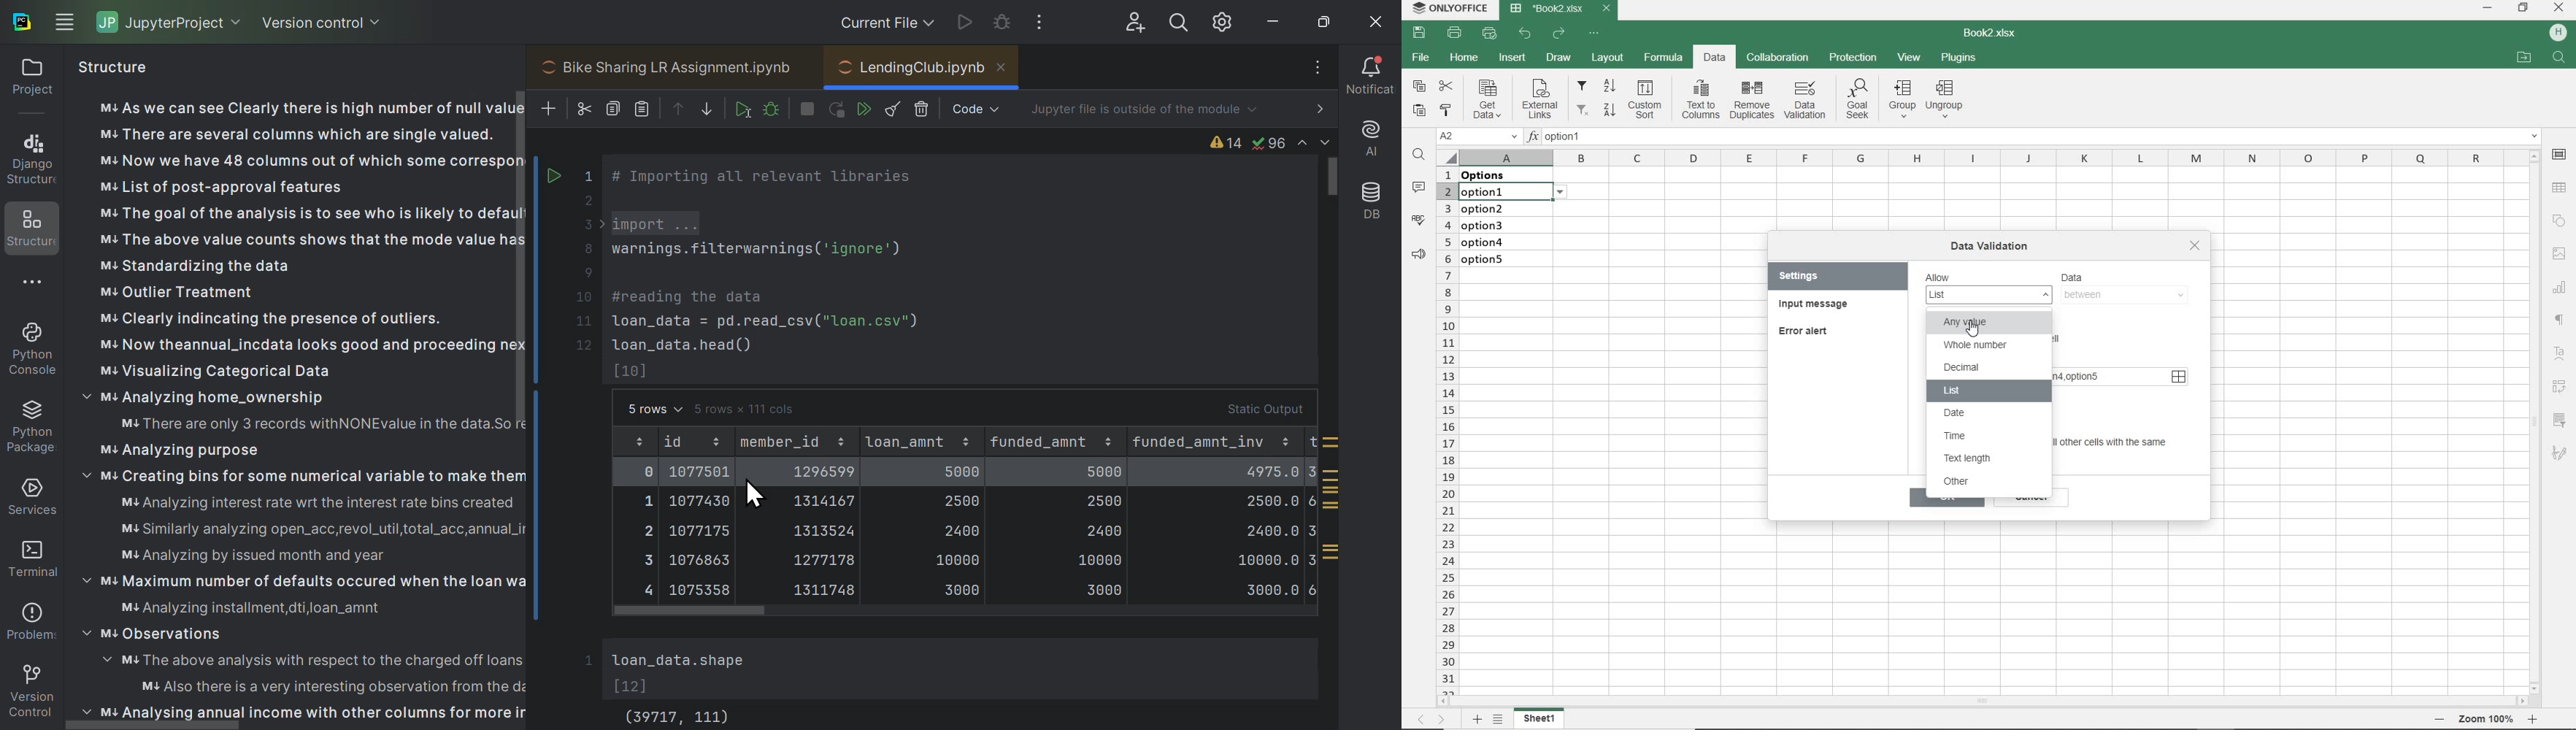 The width and height of the screenshot is (2576, 756). What do you see at coordinates (32, 228) in the screenshot?
I see `Structures` at bounding box center [32, 228].